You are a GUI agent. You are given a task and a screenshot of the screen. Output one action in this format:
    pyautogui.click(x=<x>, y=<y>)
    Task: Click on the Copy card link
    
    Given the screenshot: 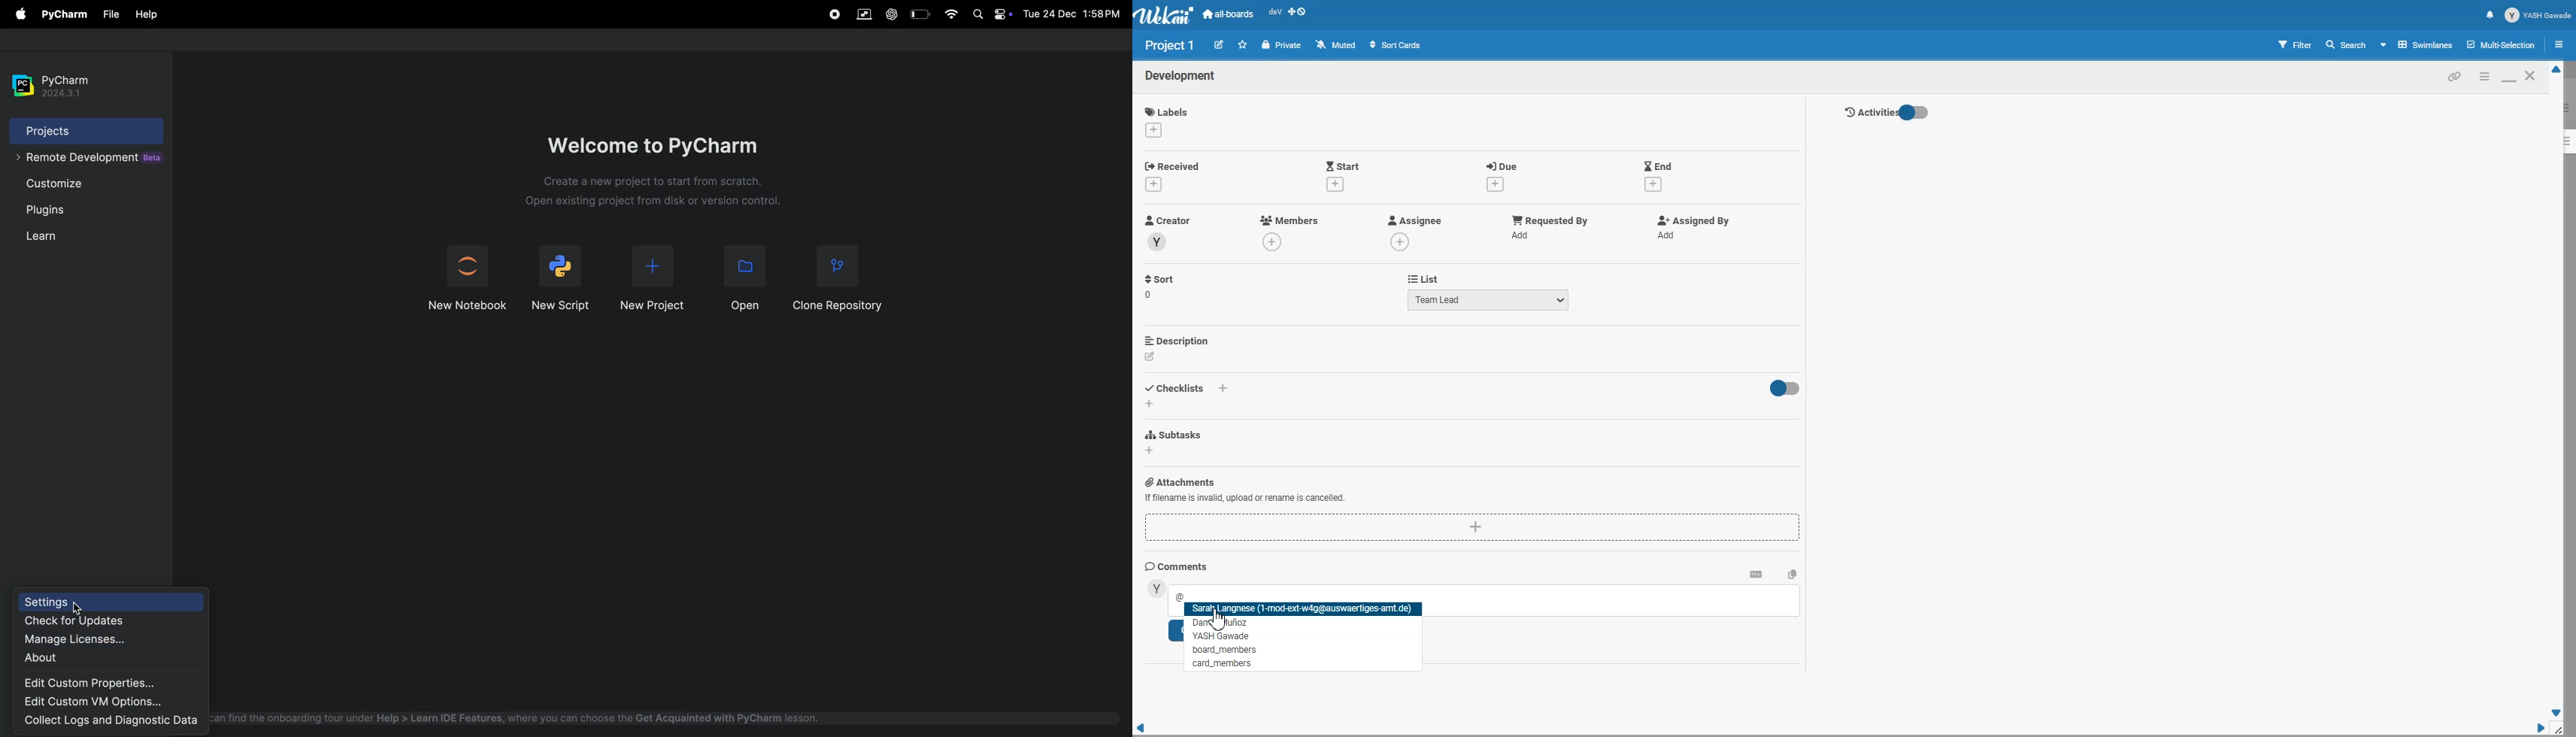 What is the action you would take?
    pyautogui.click(x=2455, y=76)
    